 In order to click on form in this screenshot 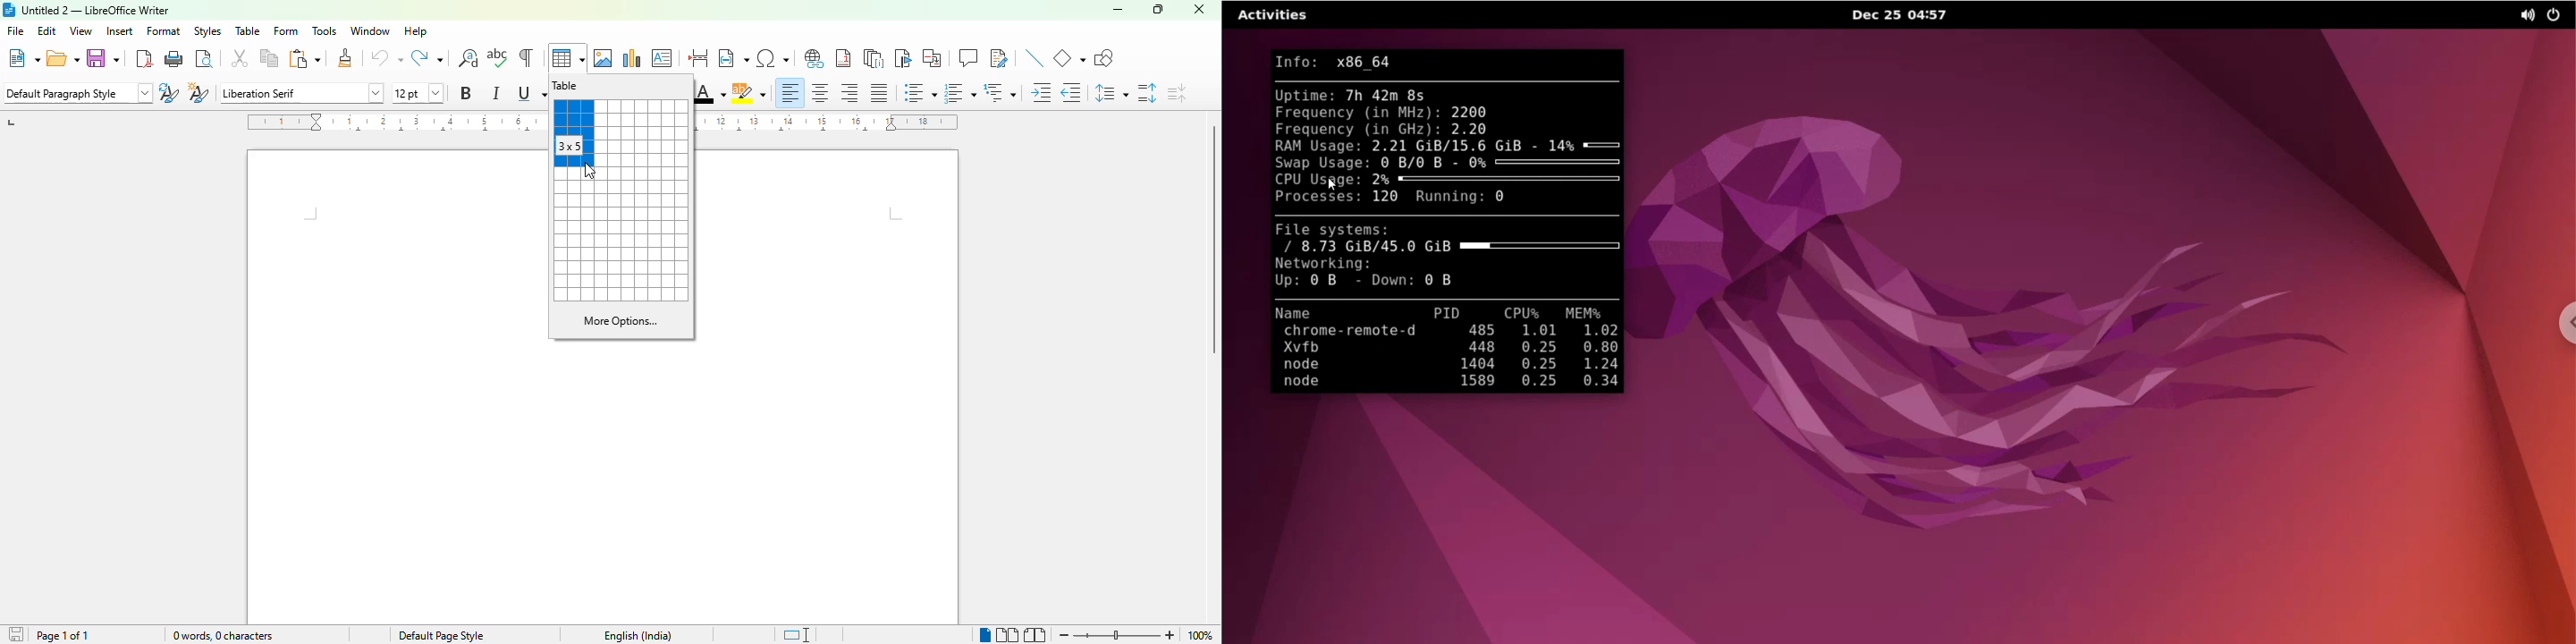, I will do `click(285, 31)`.